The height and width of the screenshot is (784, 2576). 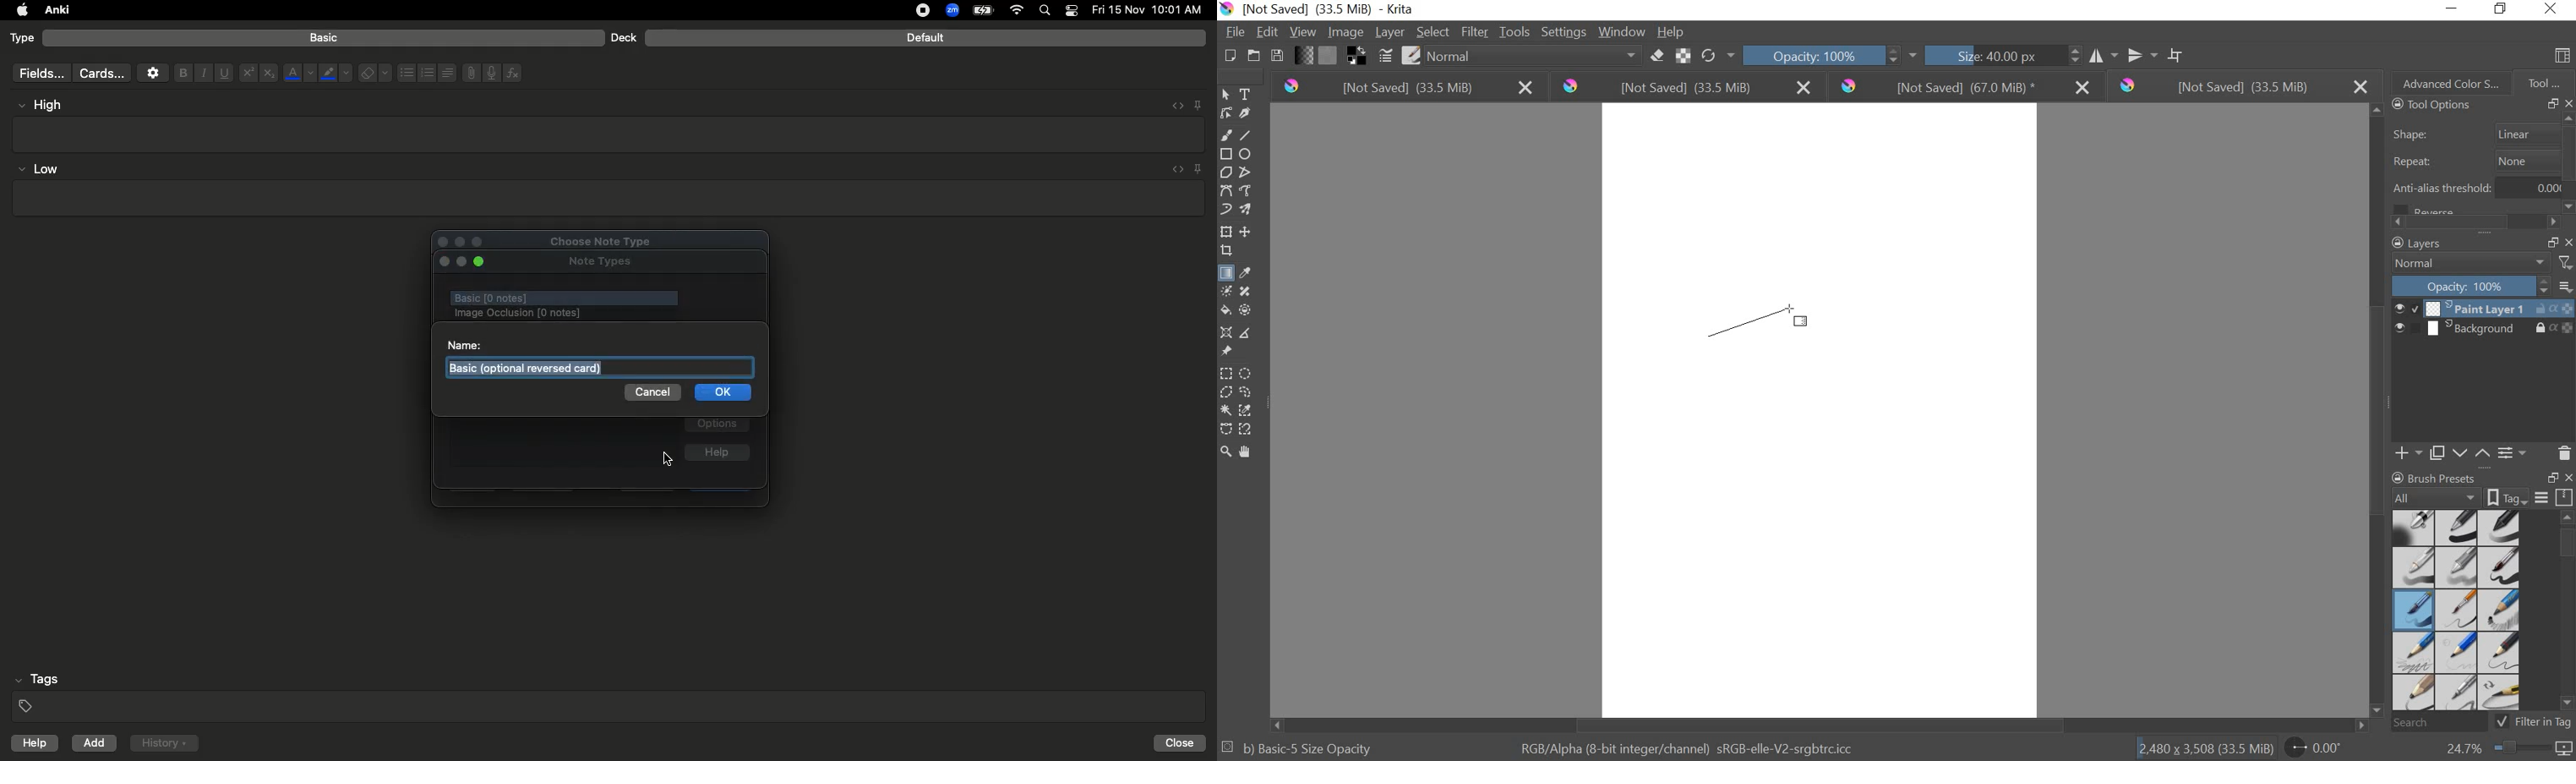 I want to click on recording, so click(x=913, y=10).